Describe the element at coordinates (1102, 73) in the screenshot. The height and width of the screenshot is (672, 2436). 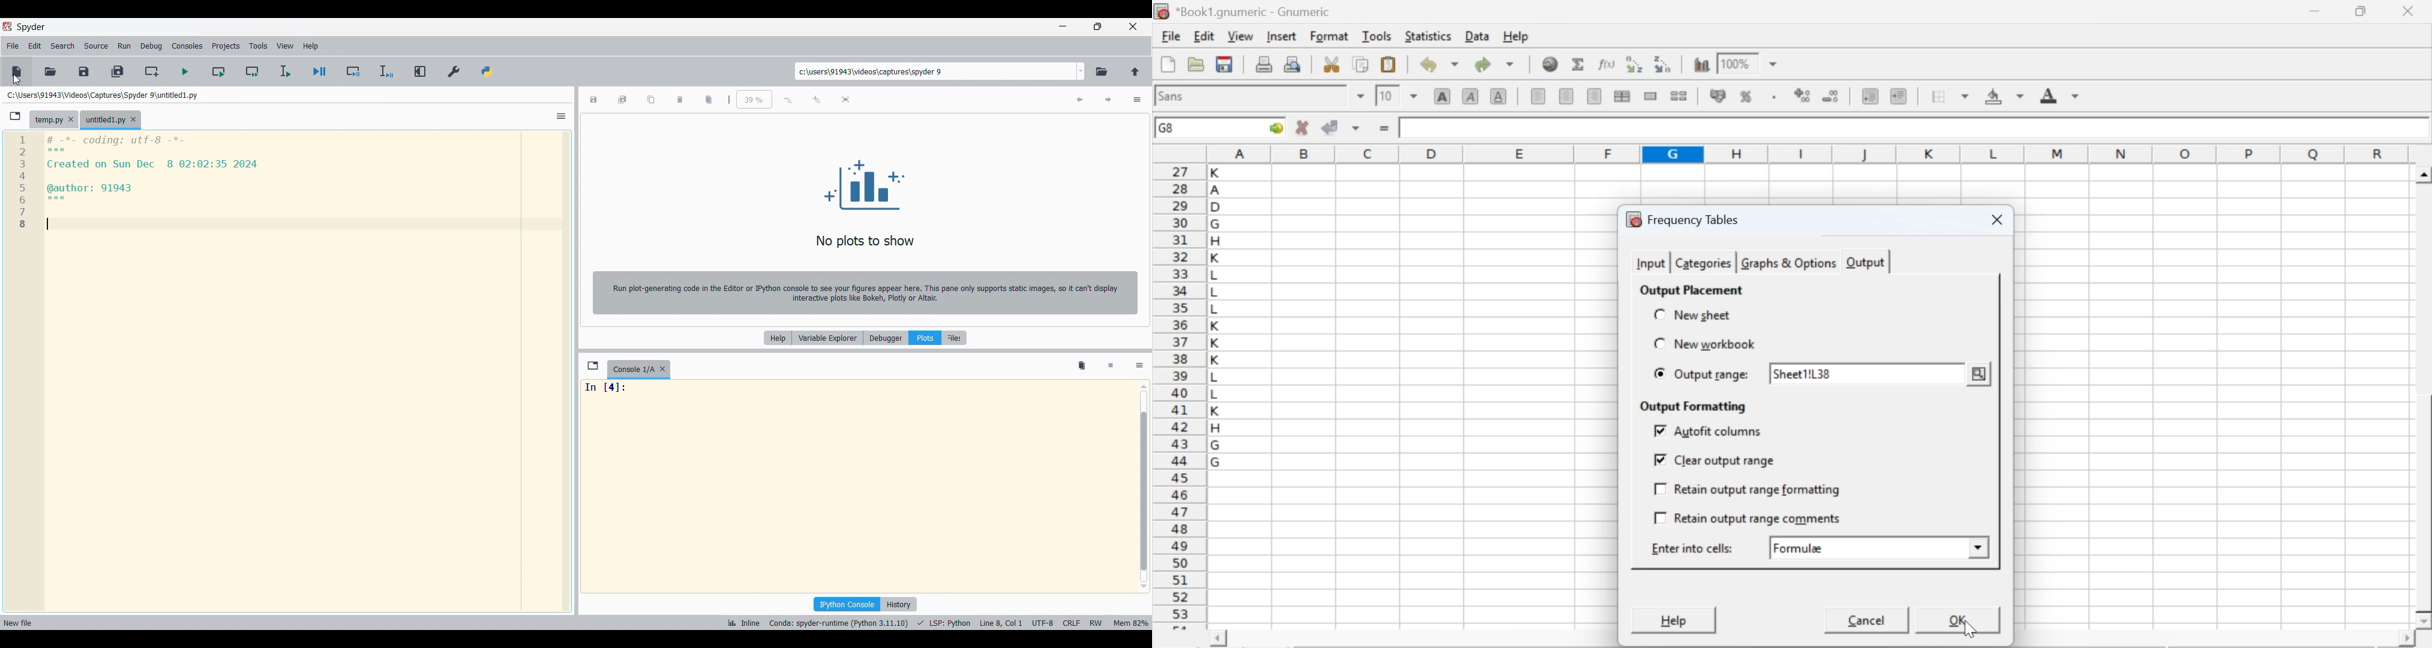
I see `Browse a working directory` at that location.